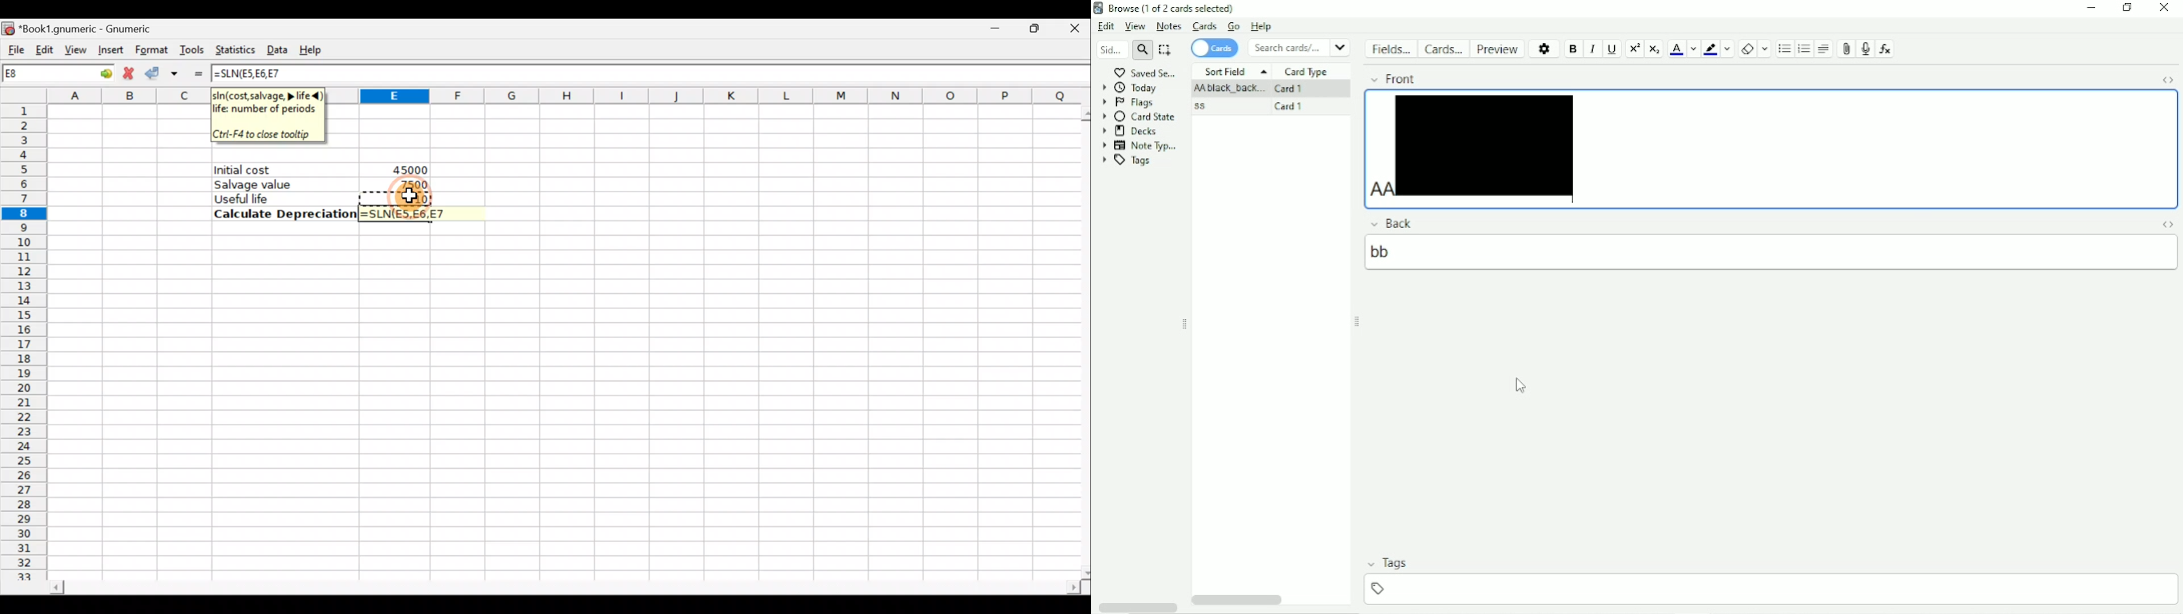 This screenshot has height=616, width=2184. Describe the element at coordinates (1186, 324) in the screenshot. I see `Resize` at that location.